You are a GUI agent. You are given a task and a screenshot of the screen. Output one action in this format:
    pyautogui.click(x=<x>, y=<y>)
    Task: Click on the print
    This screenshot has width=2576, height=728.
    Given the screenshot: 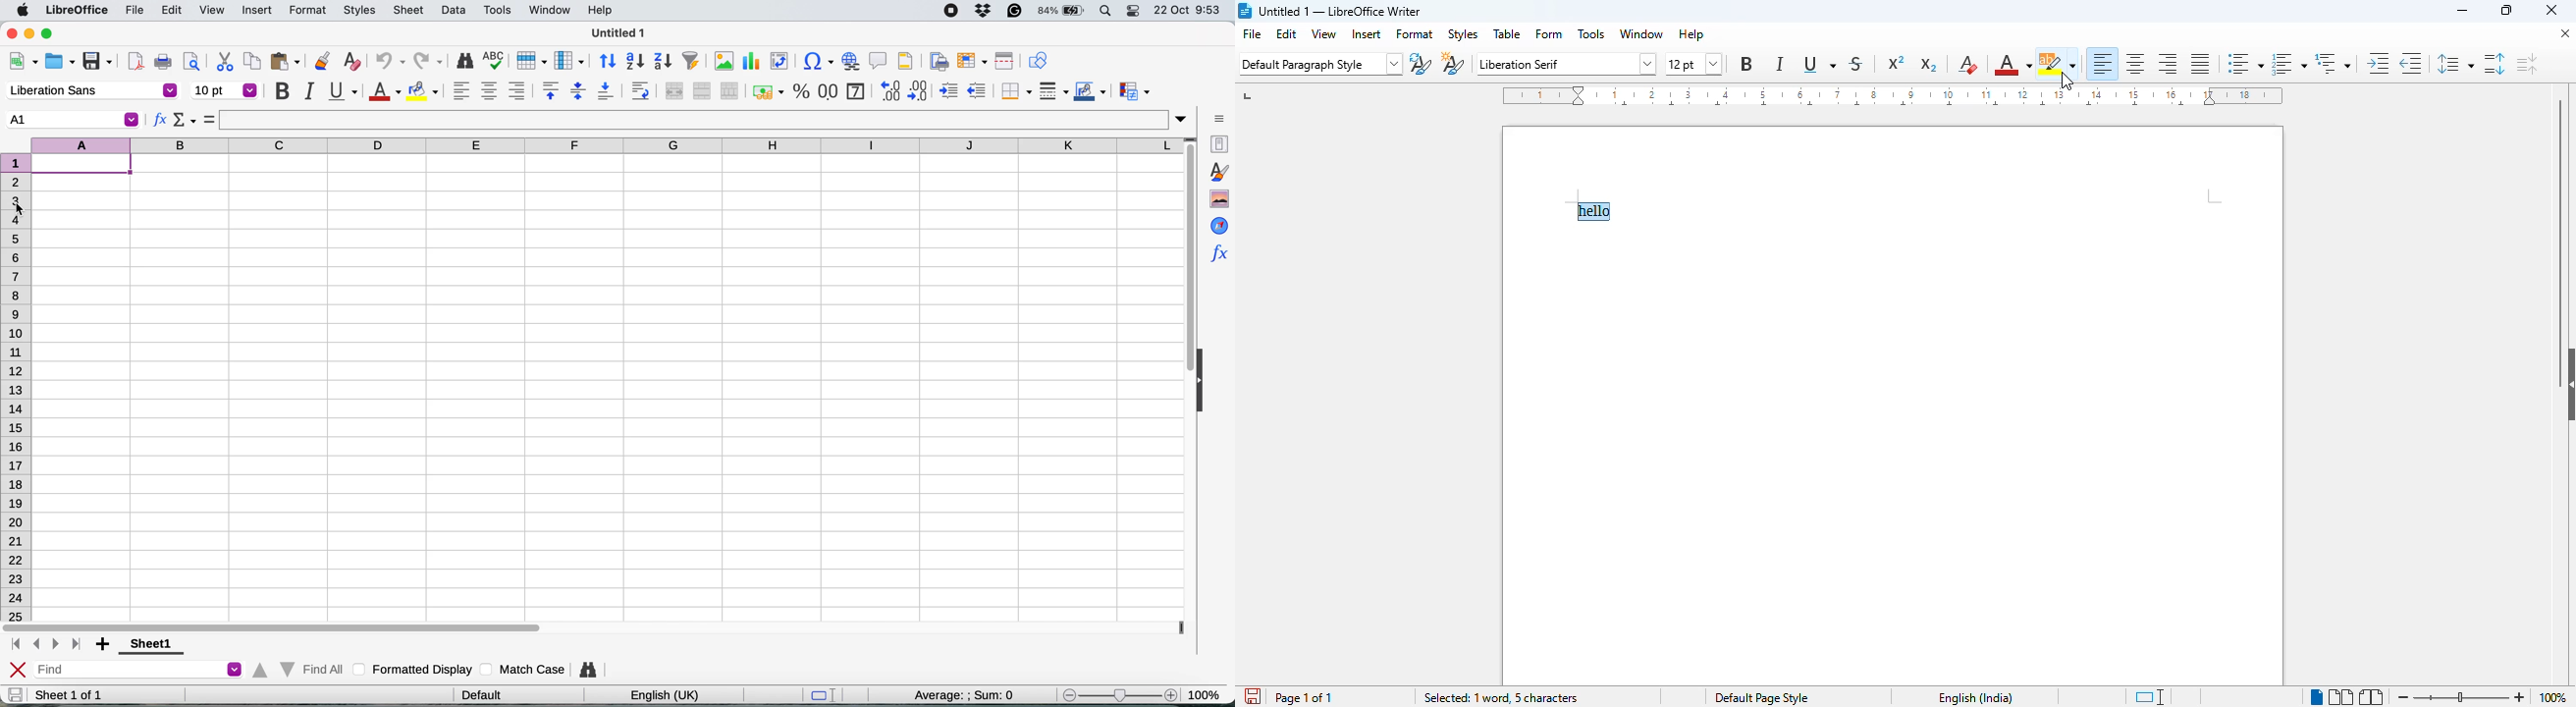 What is the action you would take?
    pyautogui.click(x=163, y=62)
    